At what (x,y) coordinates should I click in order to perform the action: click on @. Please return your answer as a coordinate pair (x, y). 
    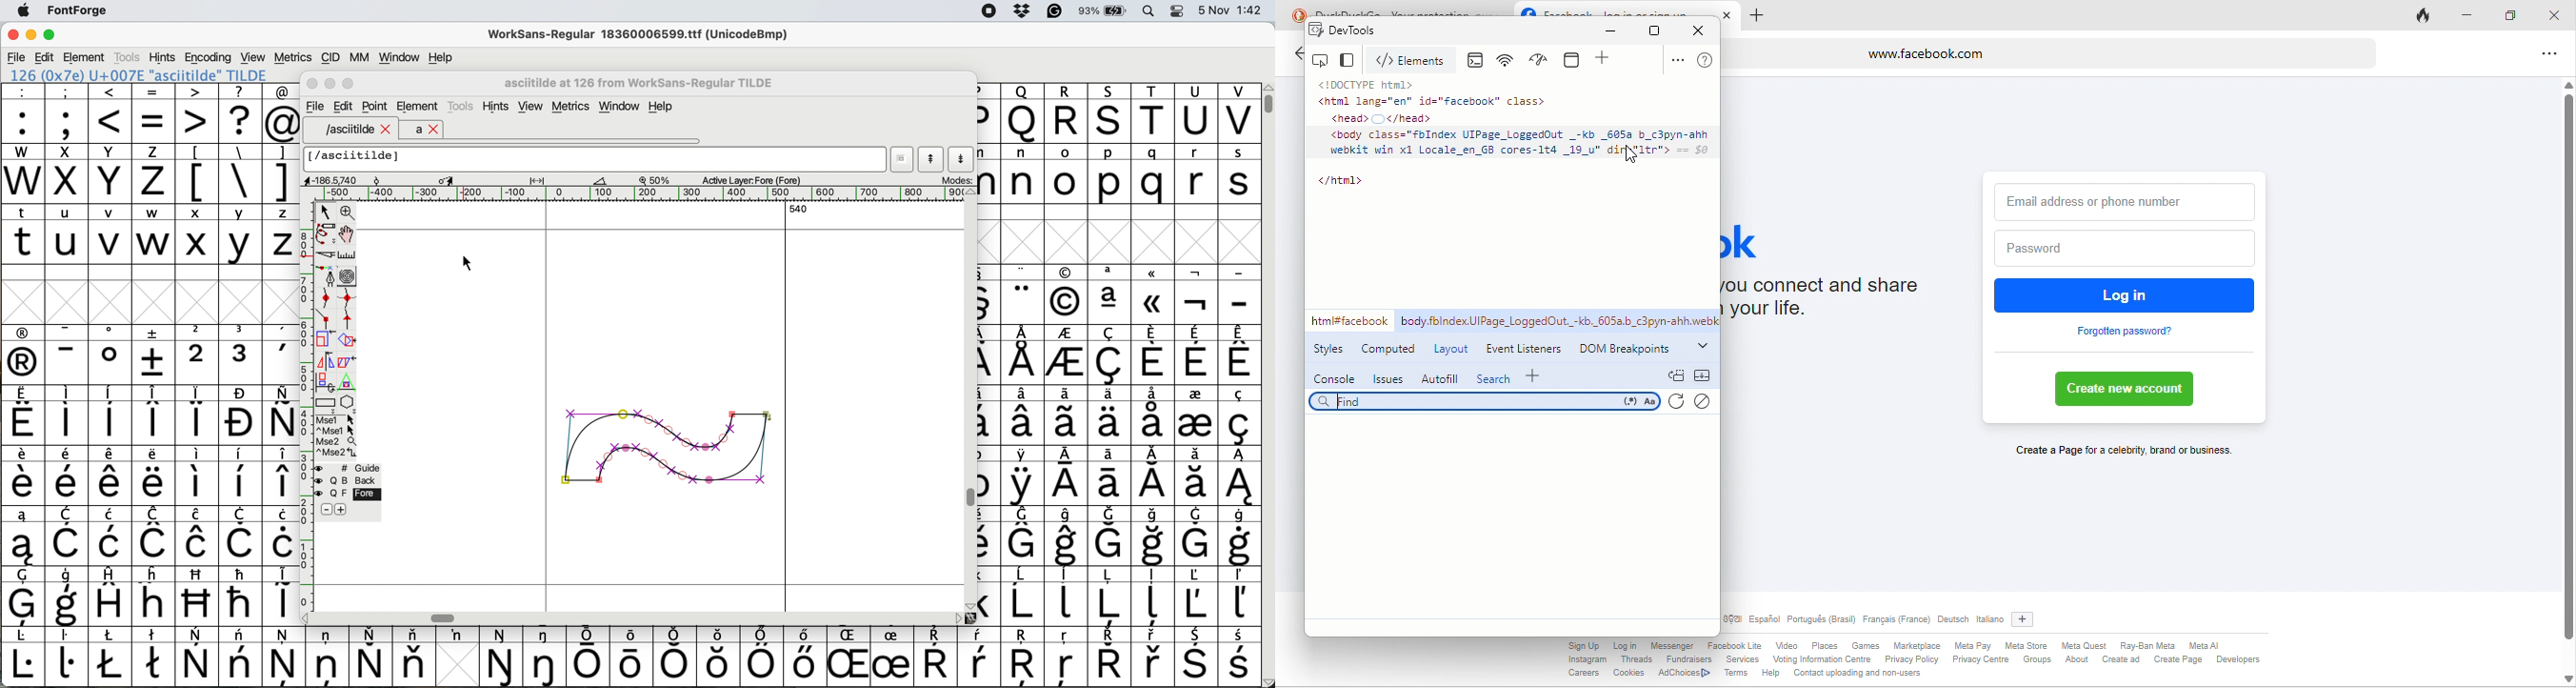
    Looking at the image, I should click on (282, 114).